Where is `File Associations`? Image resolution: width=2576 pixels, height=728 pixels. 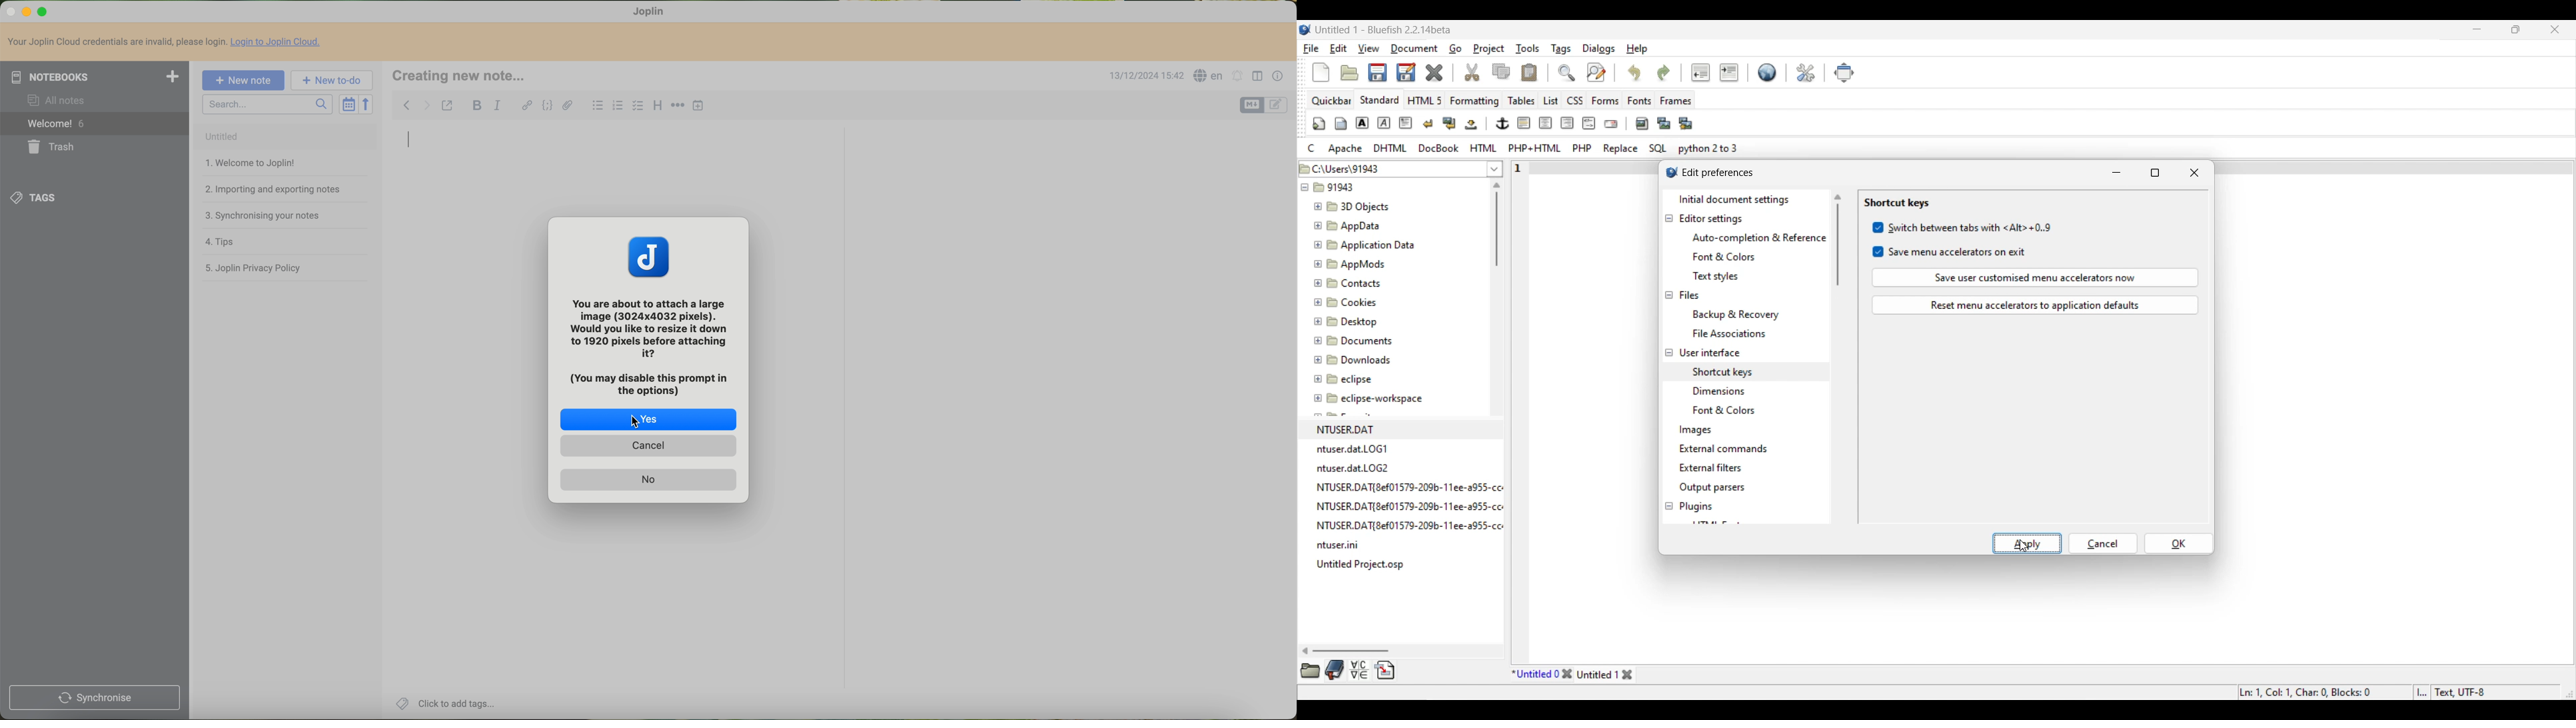 File Associations is located at coordinates (1728, 333).